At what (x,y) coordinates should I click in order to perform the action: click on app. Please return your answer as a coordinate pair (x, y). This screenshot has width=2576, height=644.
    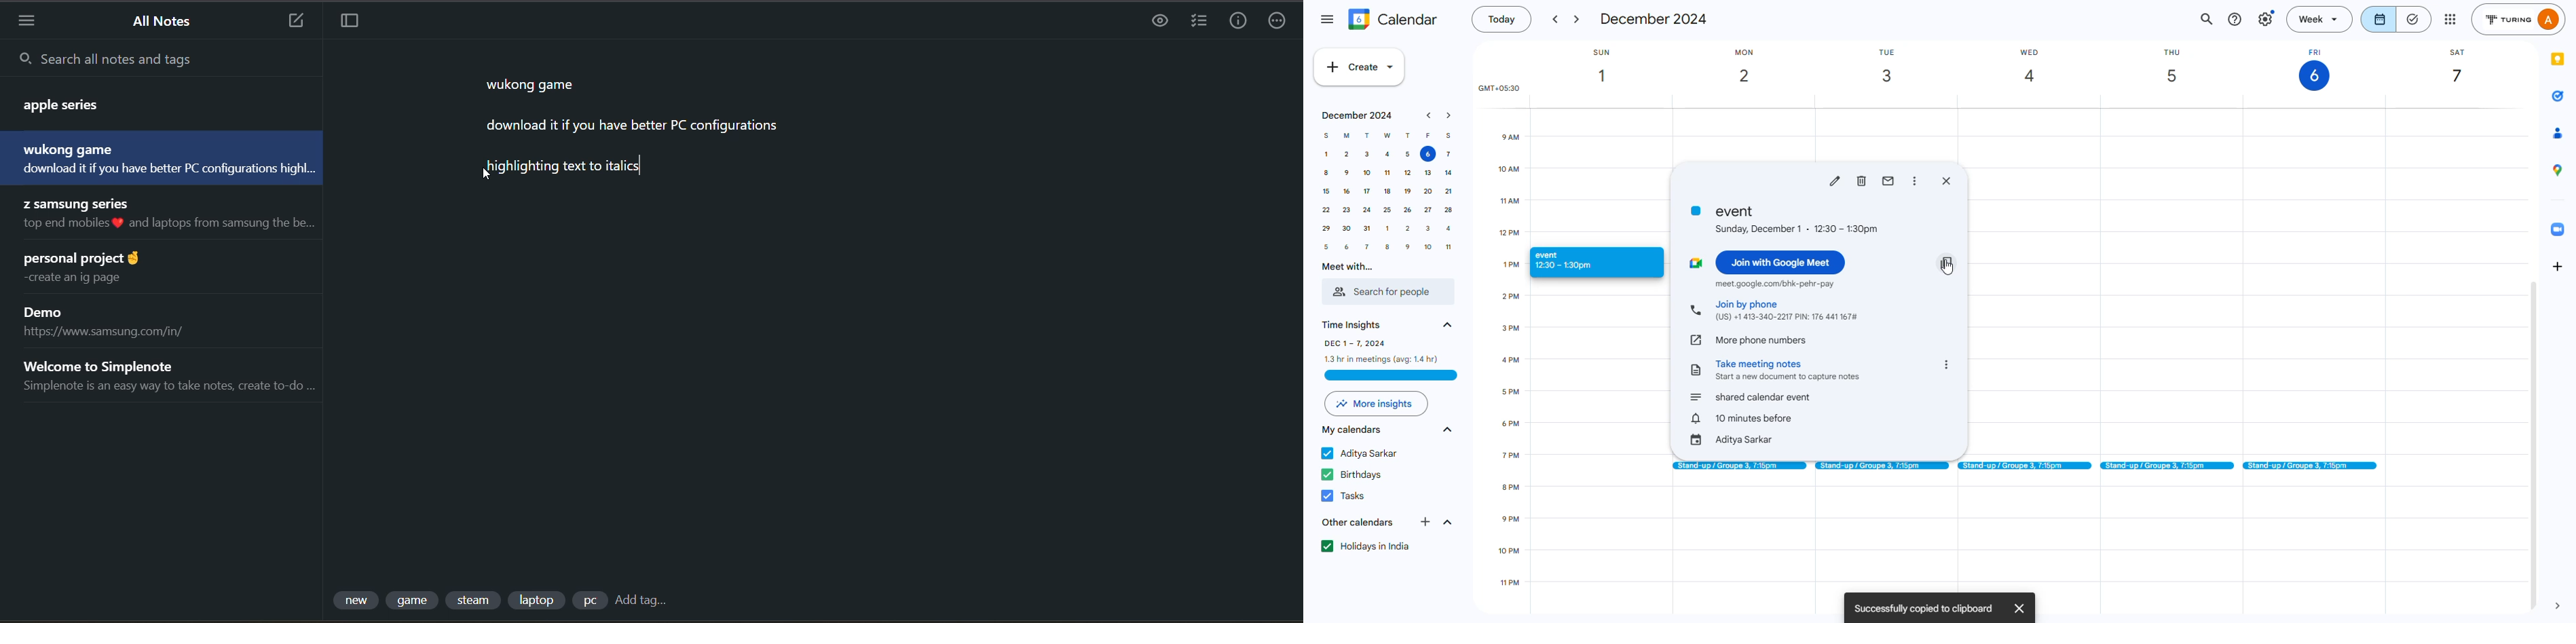
    Looking at the image, I should click on (2553, 133).